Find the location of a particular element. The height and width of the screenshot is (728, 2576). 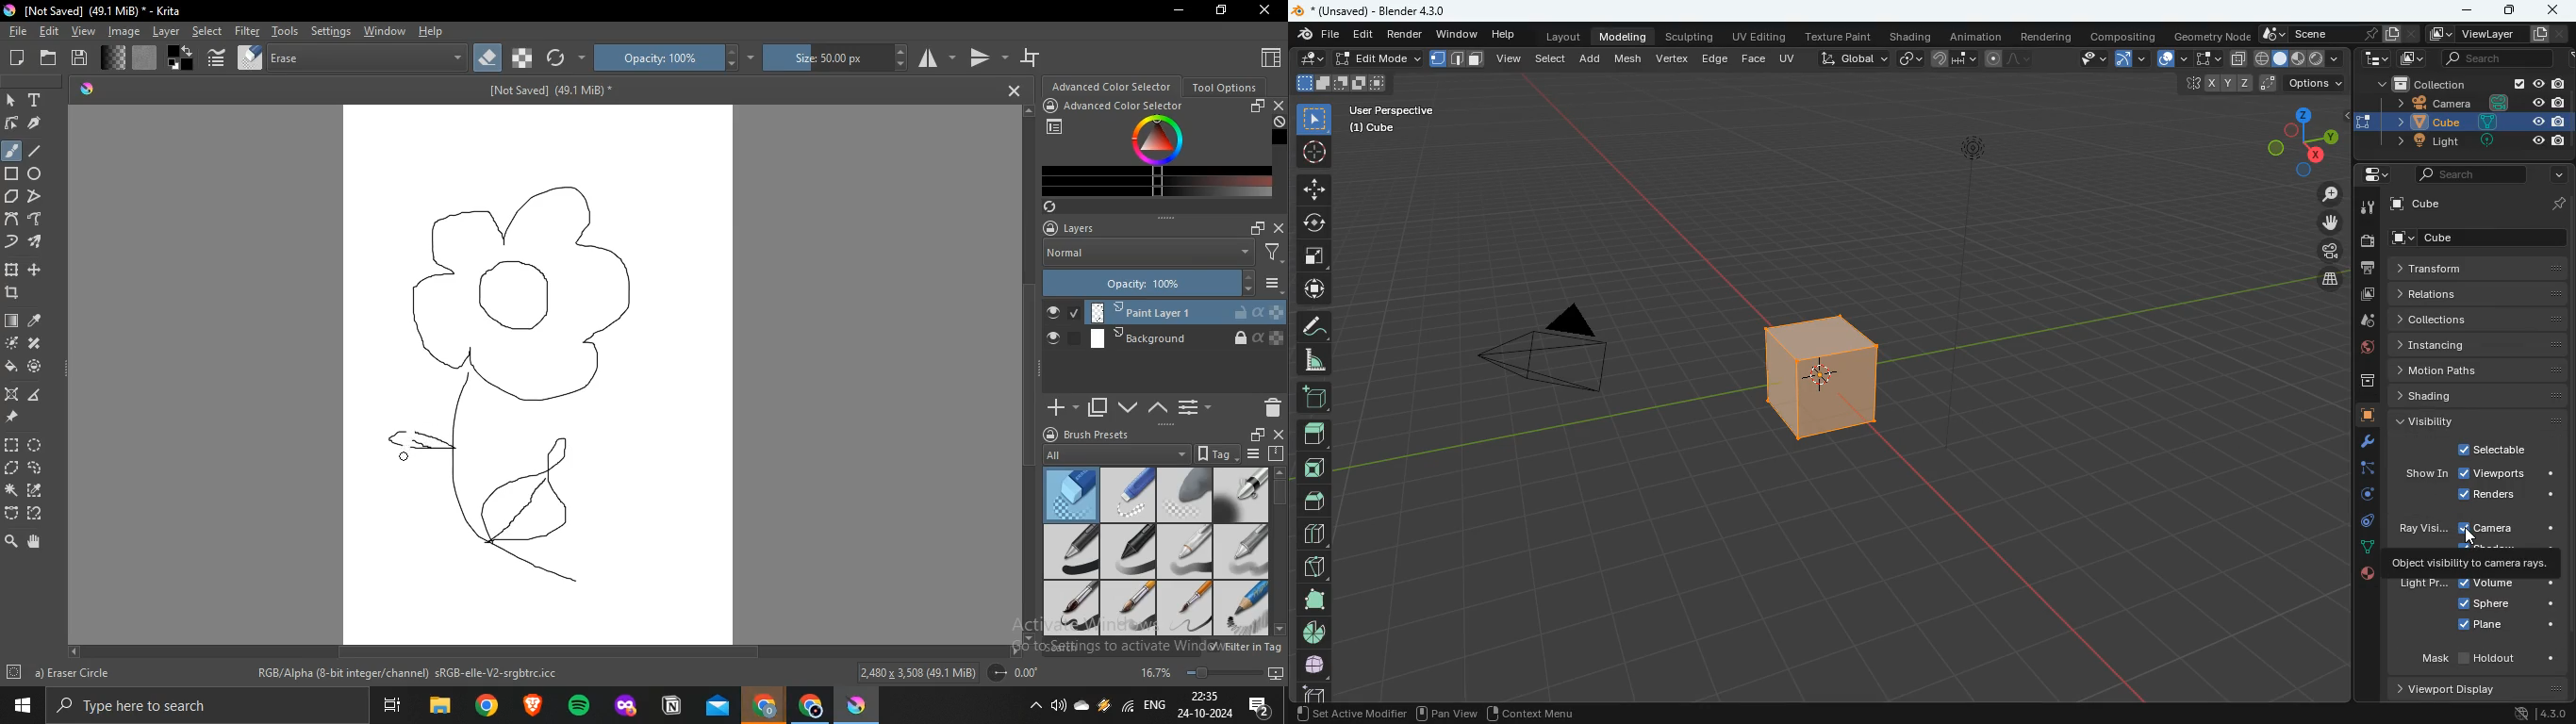

image is located at coordinates (2415, 58).